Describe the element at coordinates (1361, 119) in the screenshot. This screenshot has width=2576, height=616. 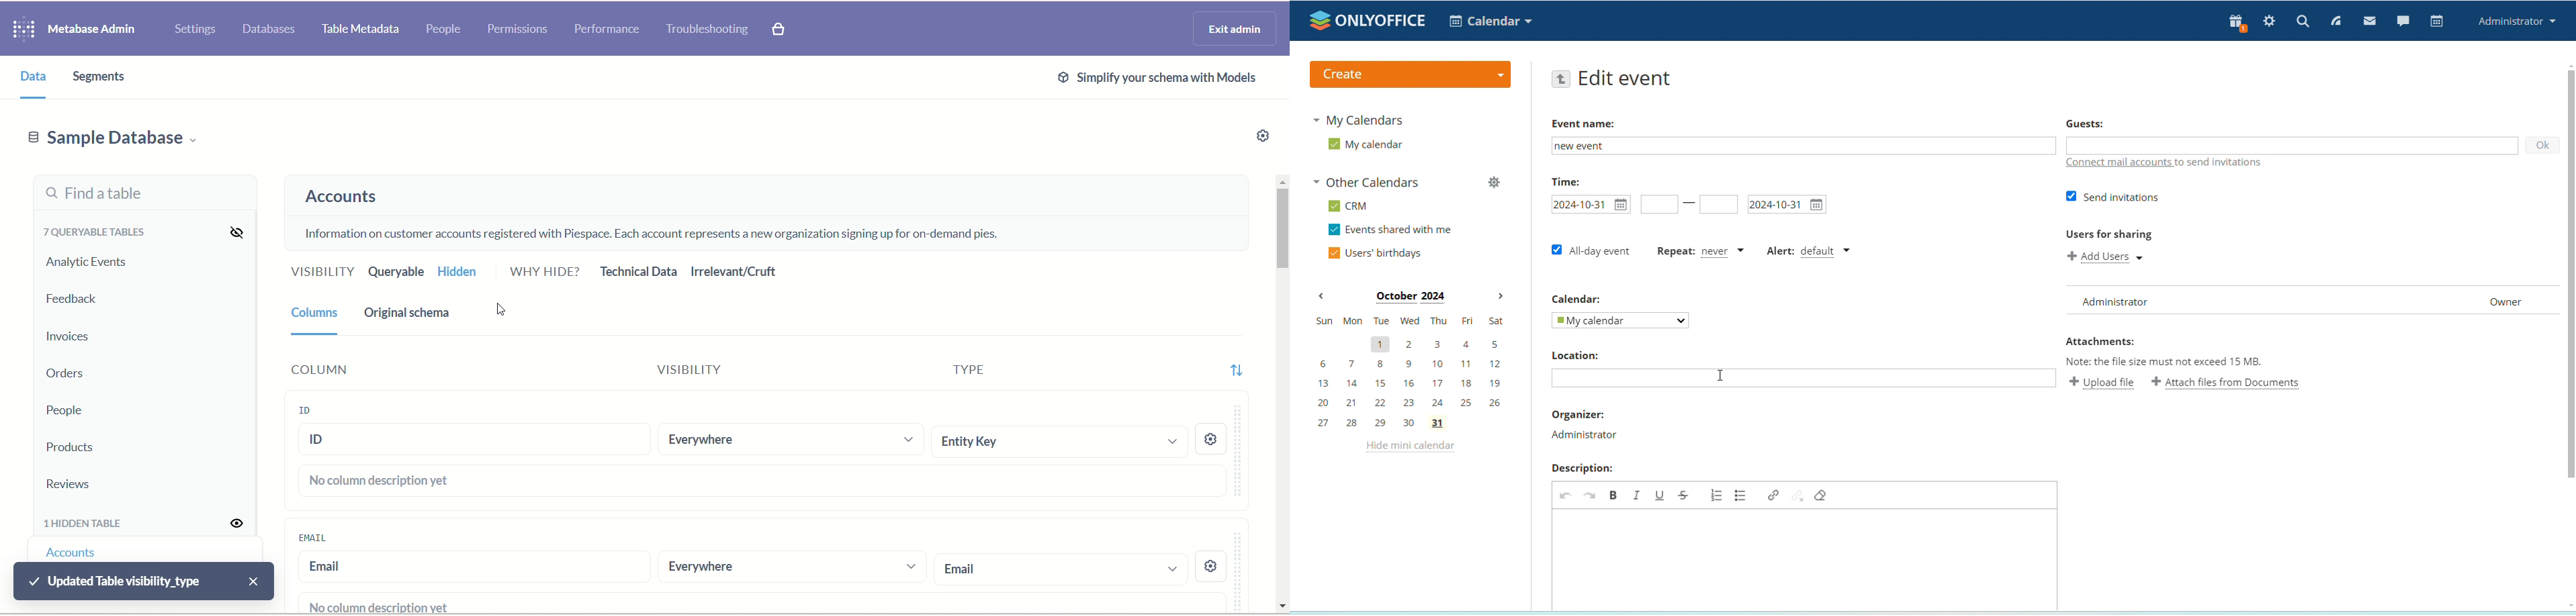
I see `my calendars` at that location.